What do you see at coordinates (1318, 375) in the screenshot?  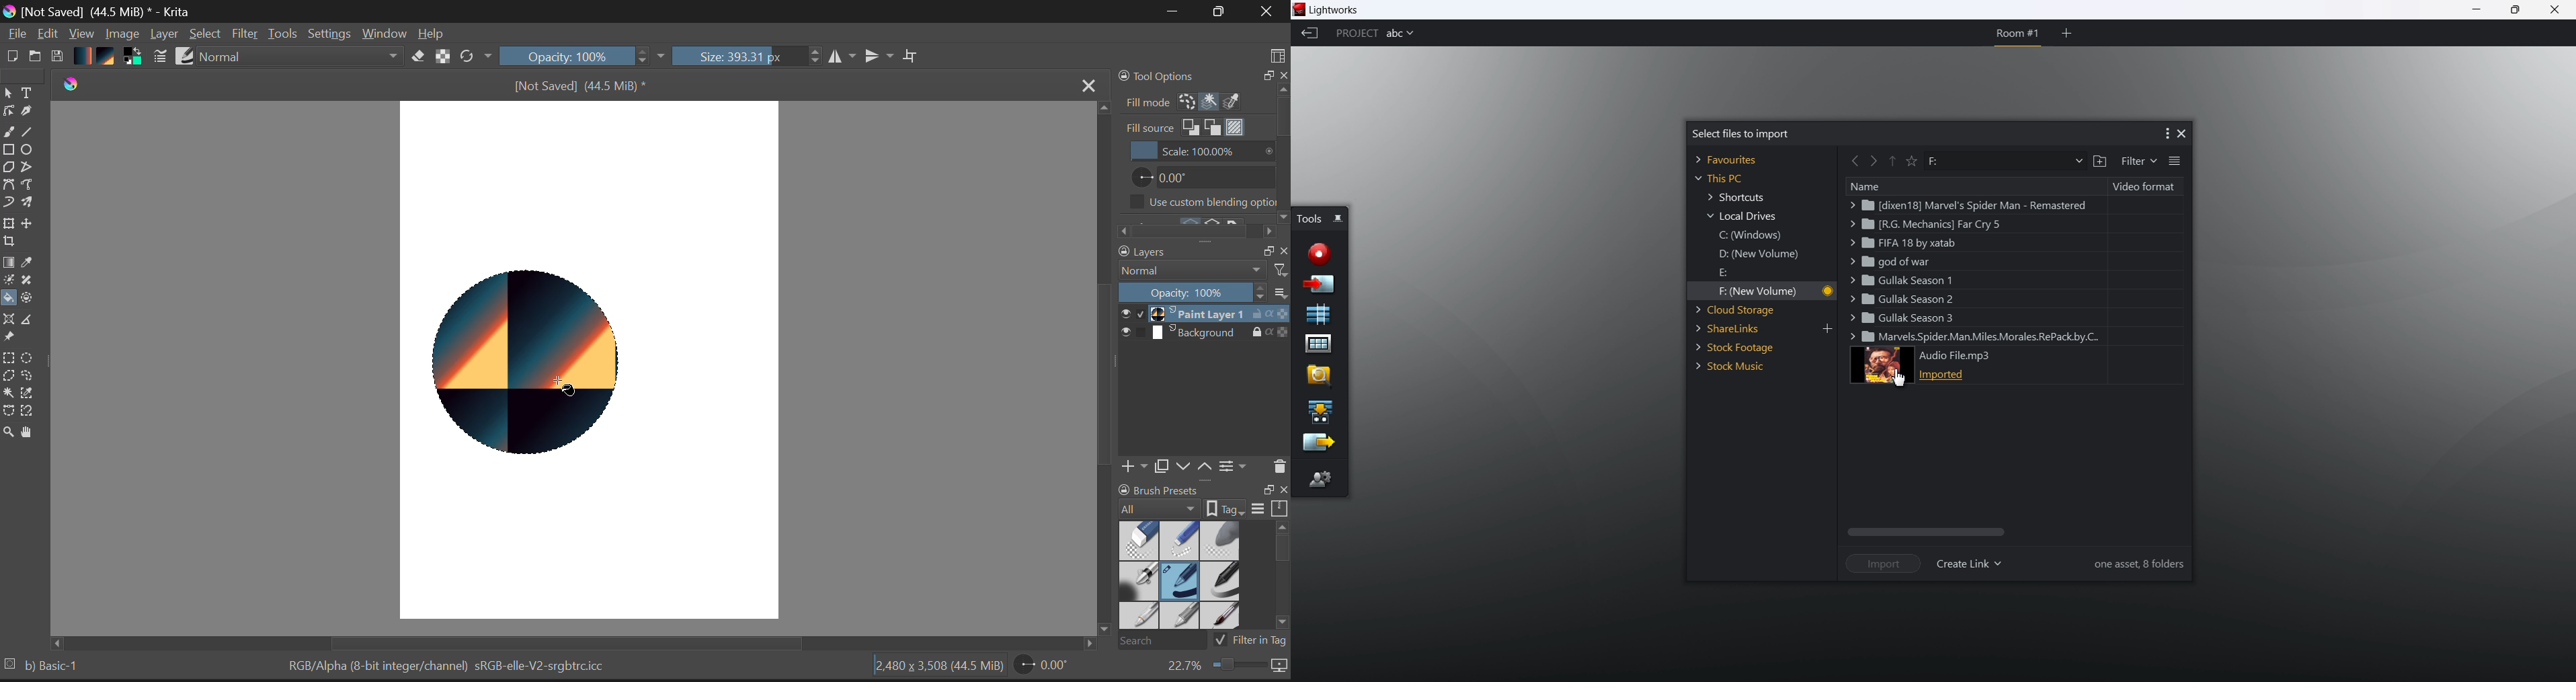 I see `find` at bounding box center [1318, 375].